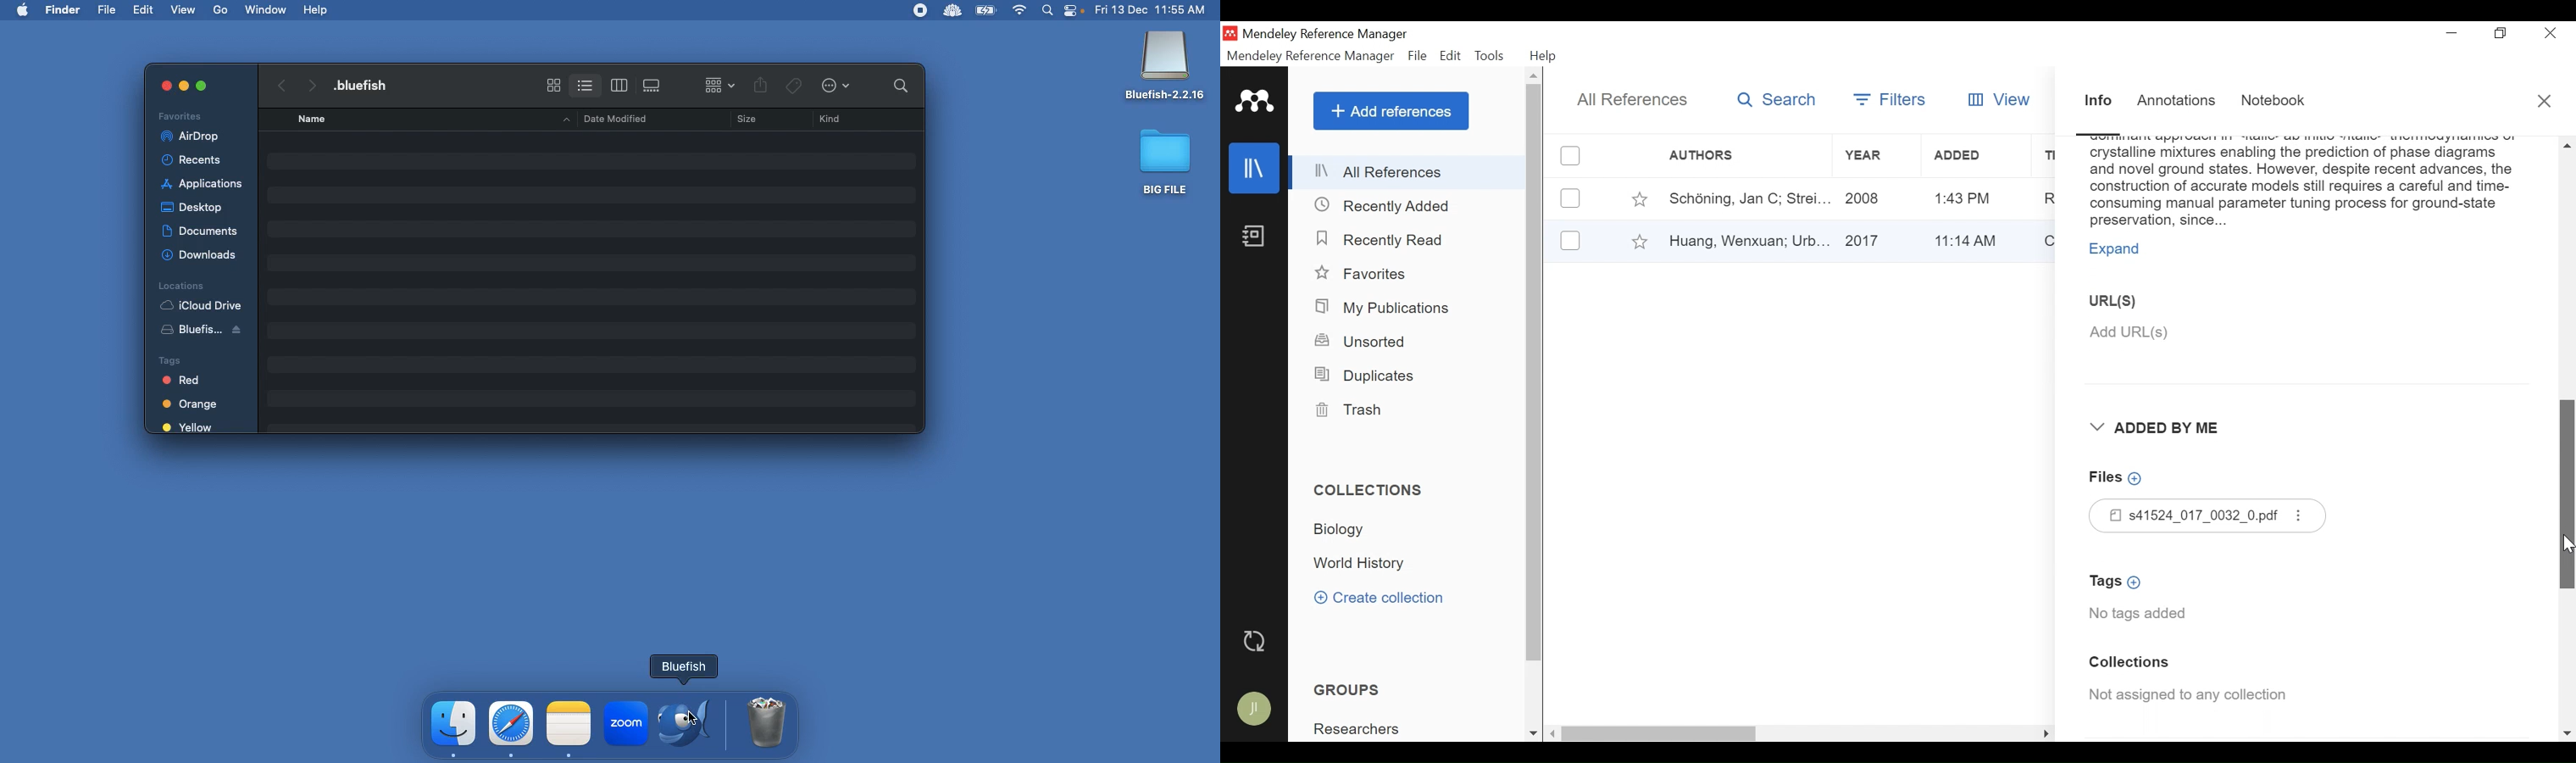  Describe the element at coordinates (1156, 9) in the screenshot. I see `Date time` at that location.